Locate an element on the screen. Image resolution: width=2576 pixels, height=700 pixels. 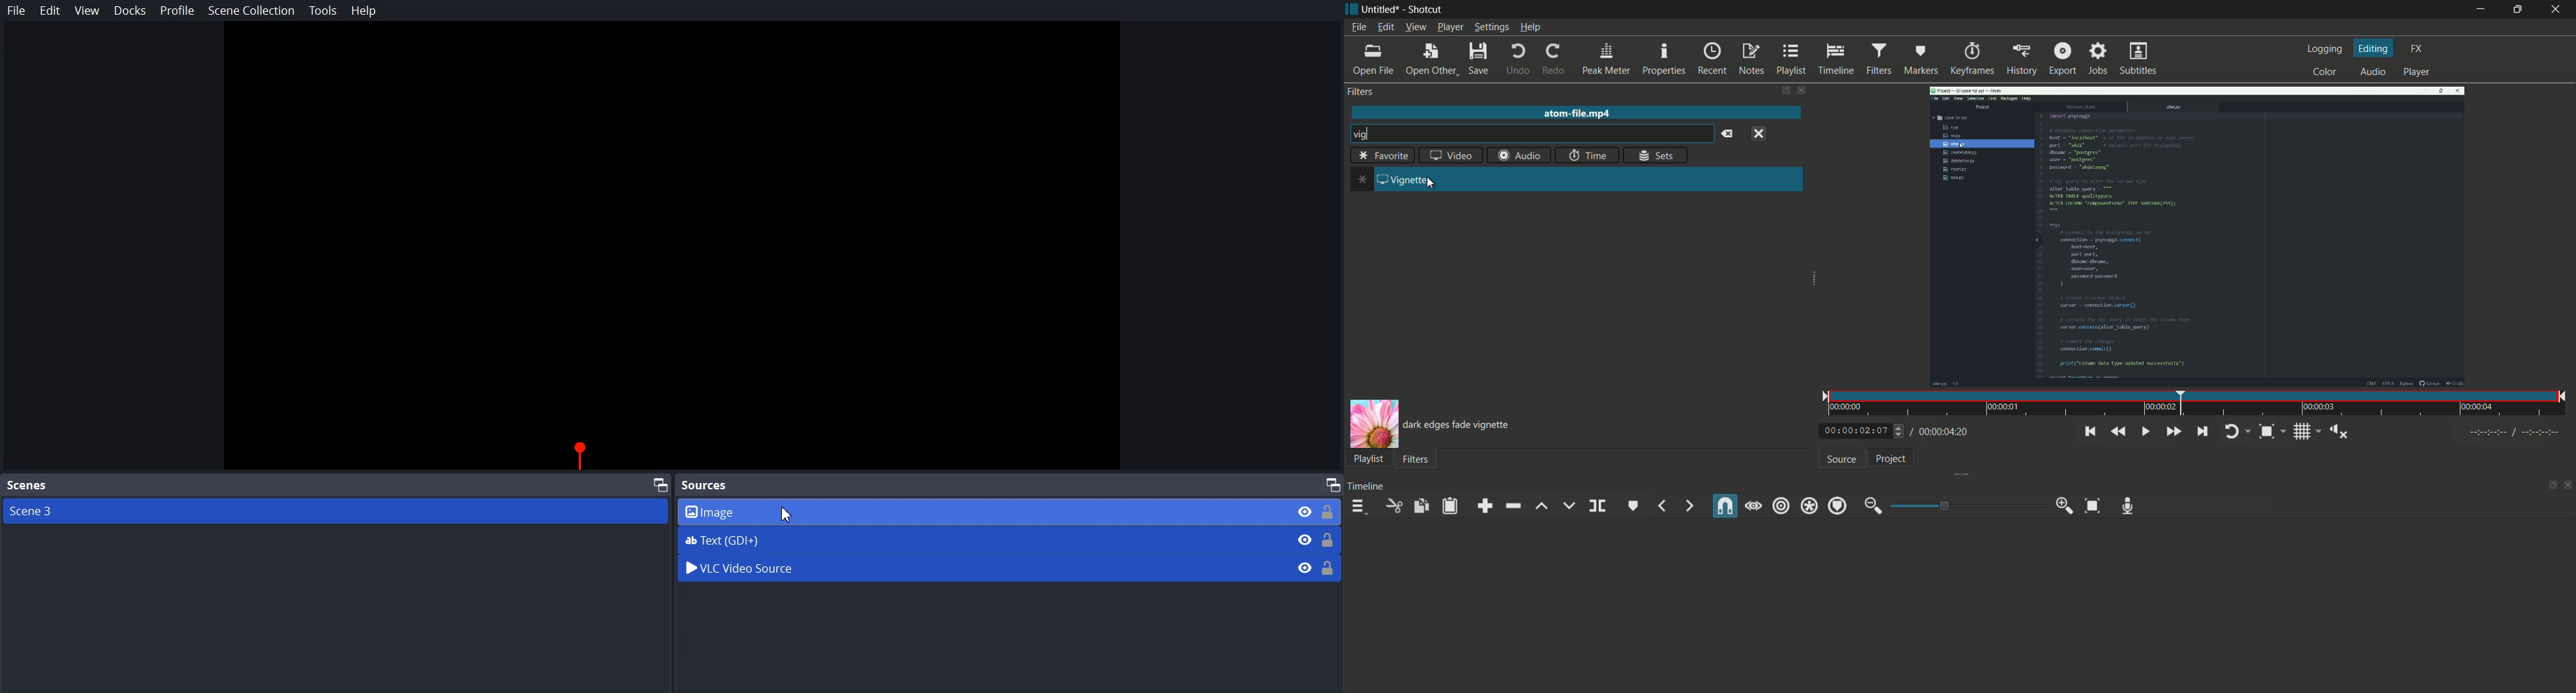
Edit is located at coordinates (50, 10).